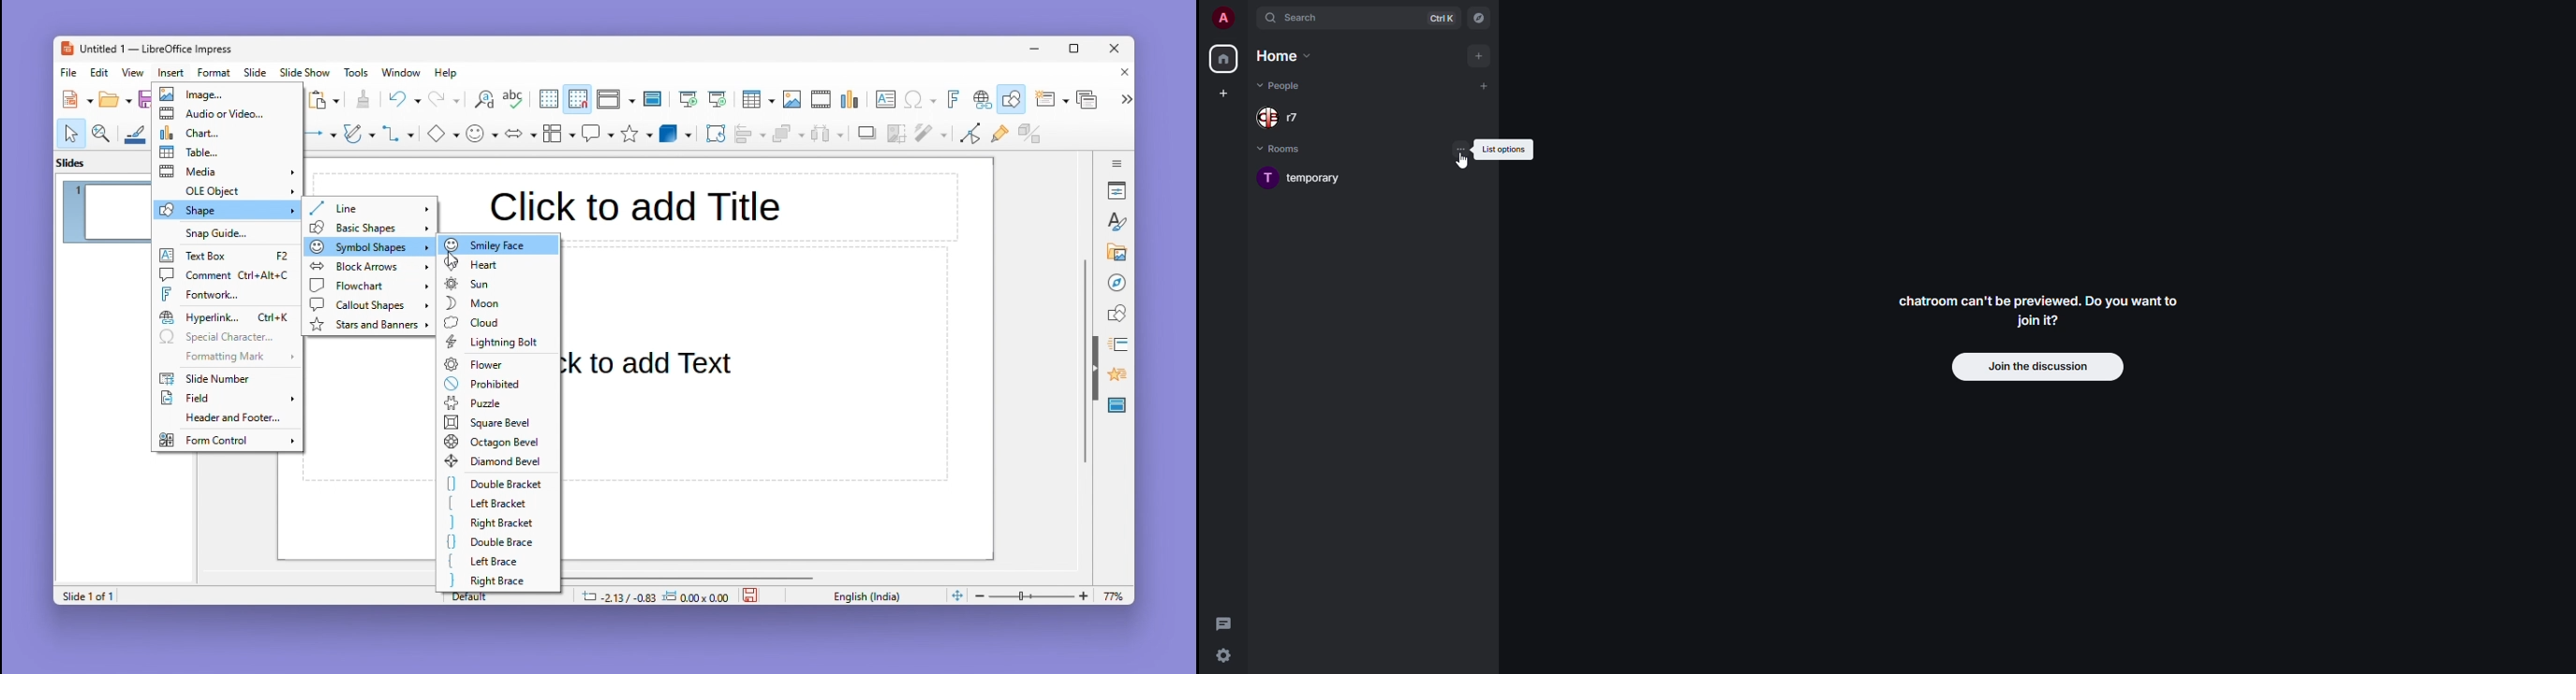 The image size is (2576, 700). Describe the element at coordinates (227, 338) in the screenshot. I see `Special character` at that location.